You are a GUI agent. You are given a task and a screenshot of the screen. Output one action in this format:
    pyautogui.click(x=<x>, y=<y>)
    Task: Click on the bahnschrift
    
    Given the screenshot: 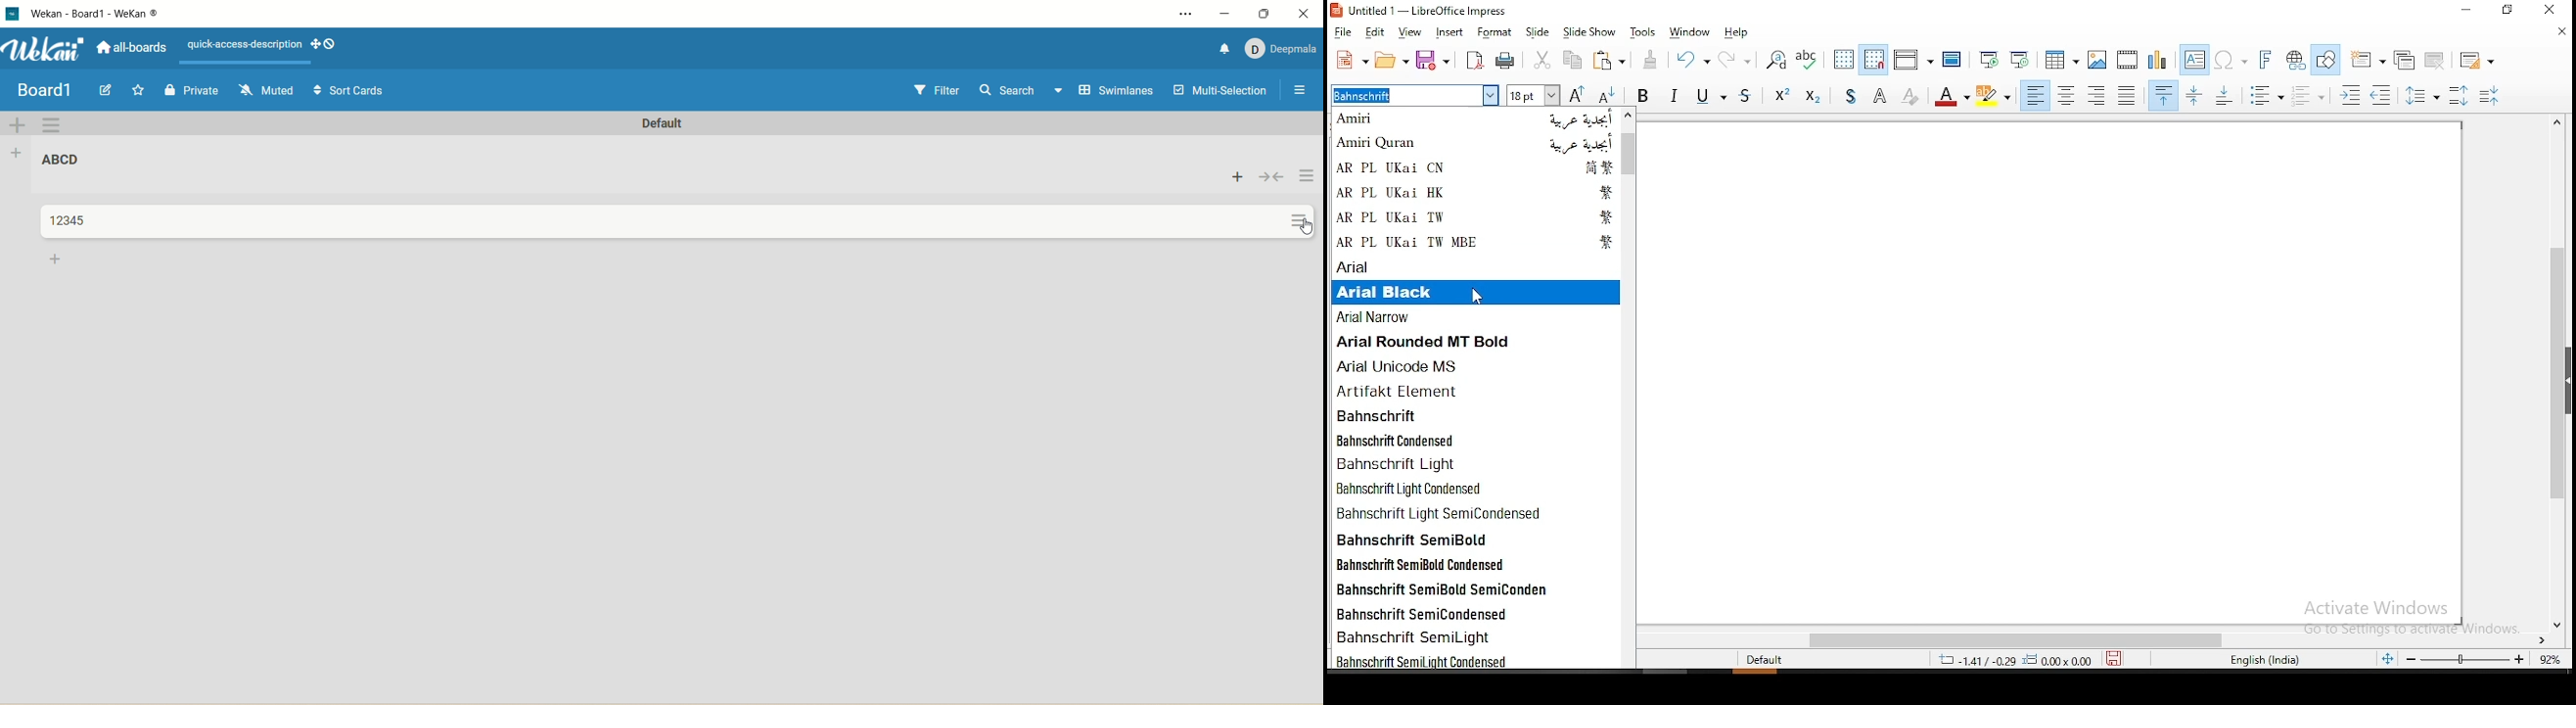 What is the action you would take?
    pyautogui.click(x=1479, y=415)
    